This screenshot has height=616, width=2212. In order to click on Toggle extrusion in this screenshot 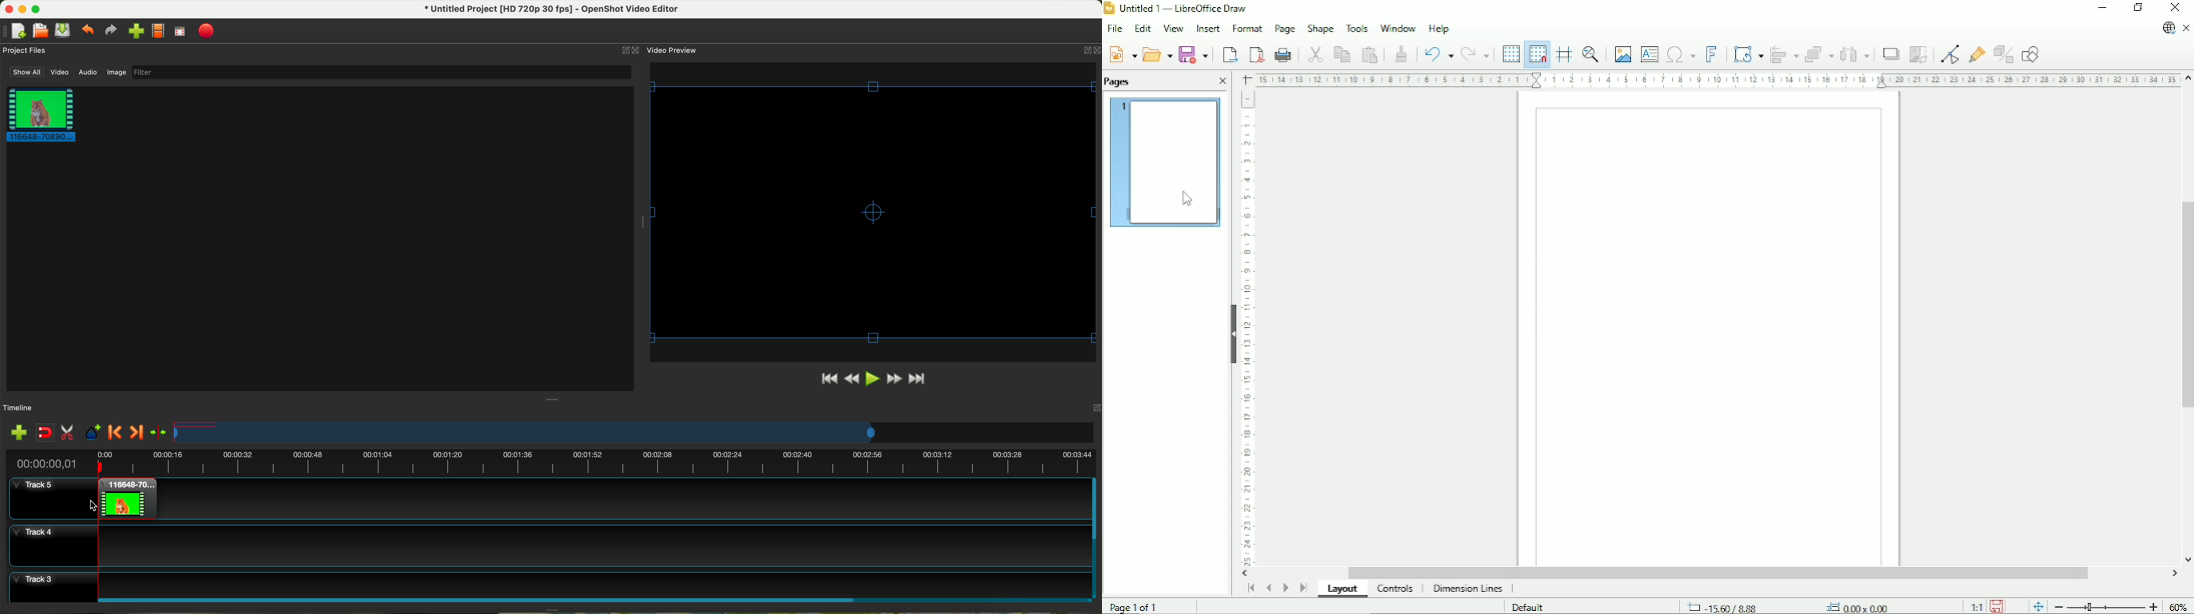, I will do `click(2005, 55)`.